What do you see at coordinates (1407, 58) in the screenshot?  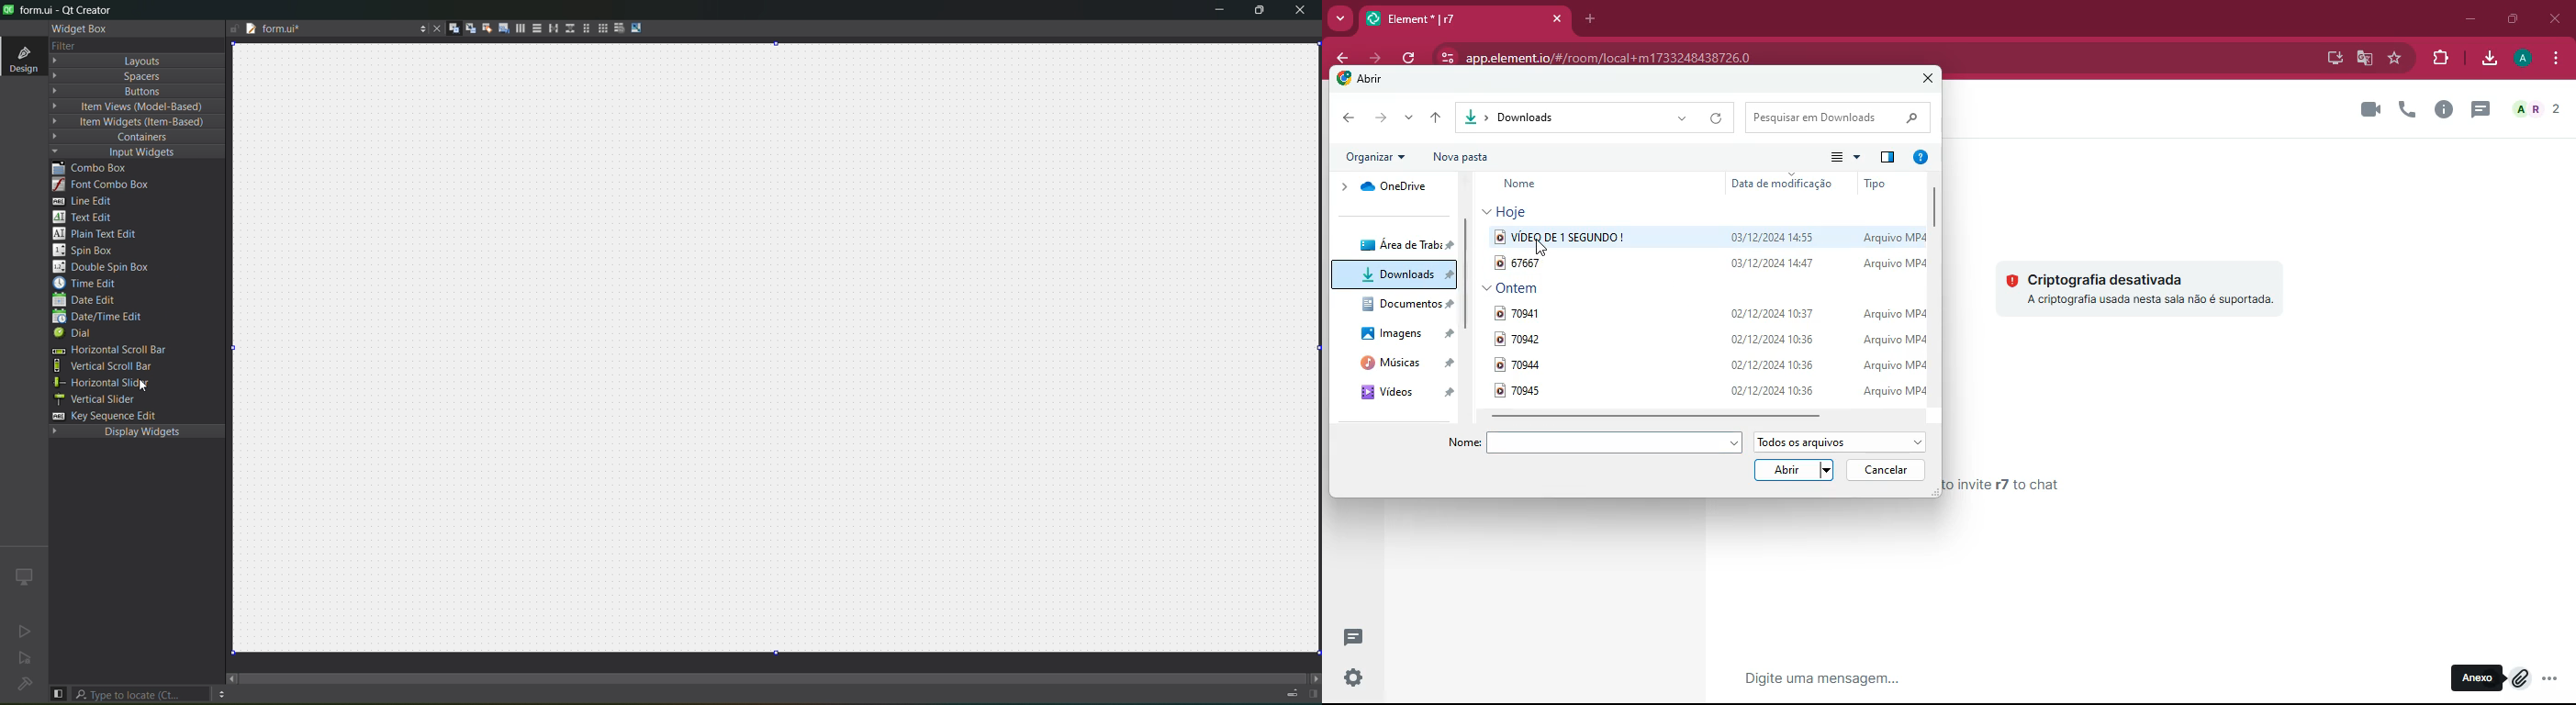 I see `refresh` at bounding box center [1407, 58].